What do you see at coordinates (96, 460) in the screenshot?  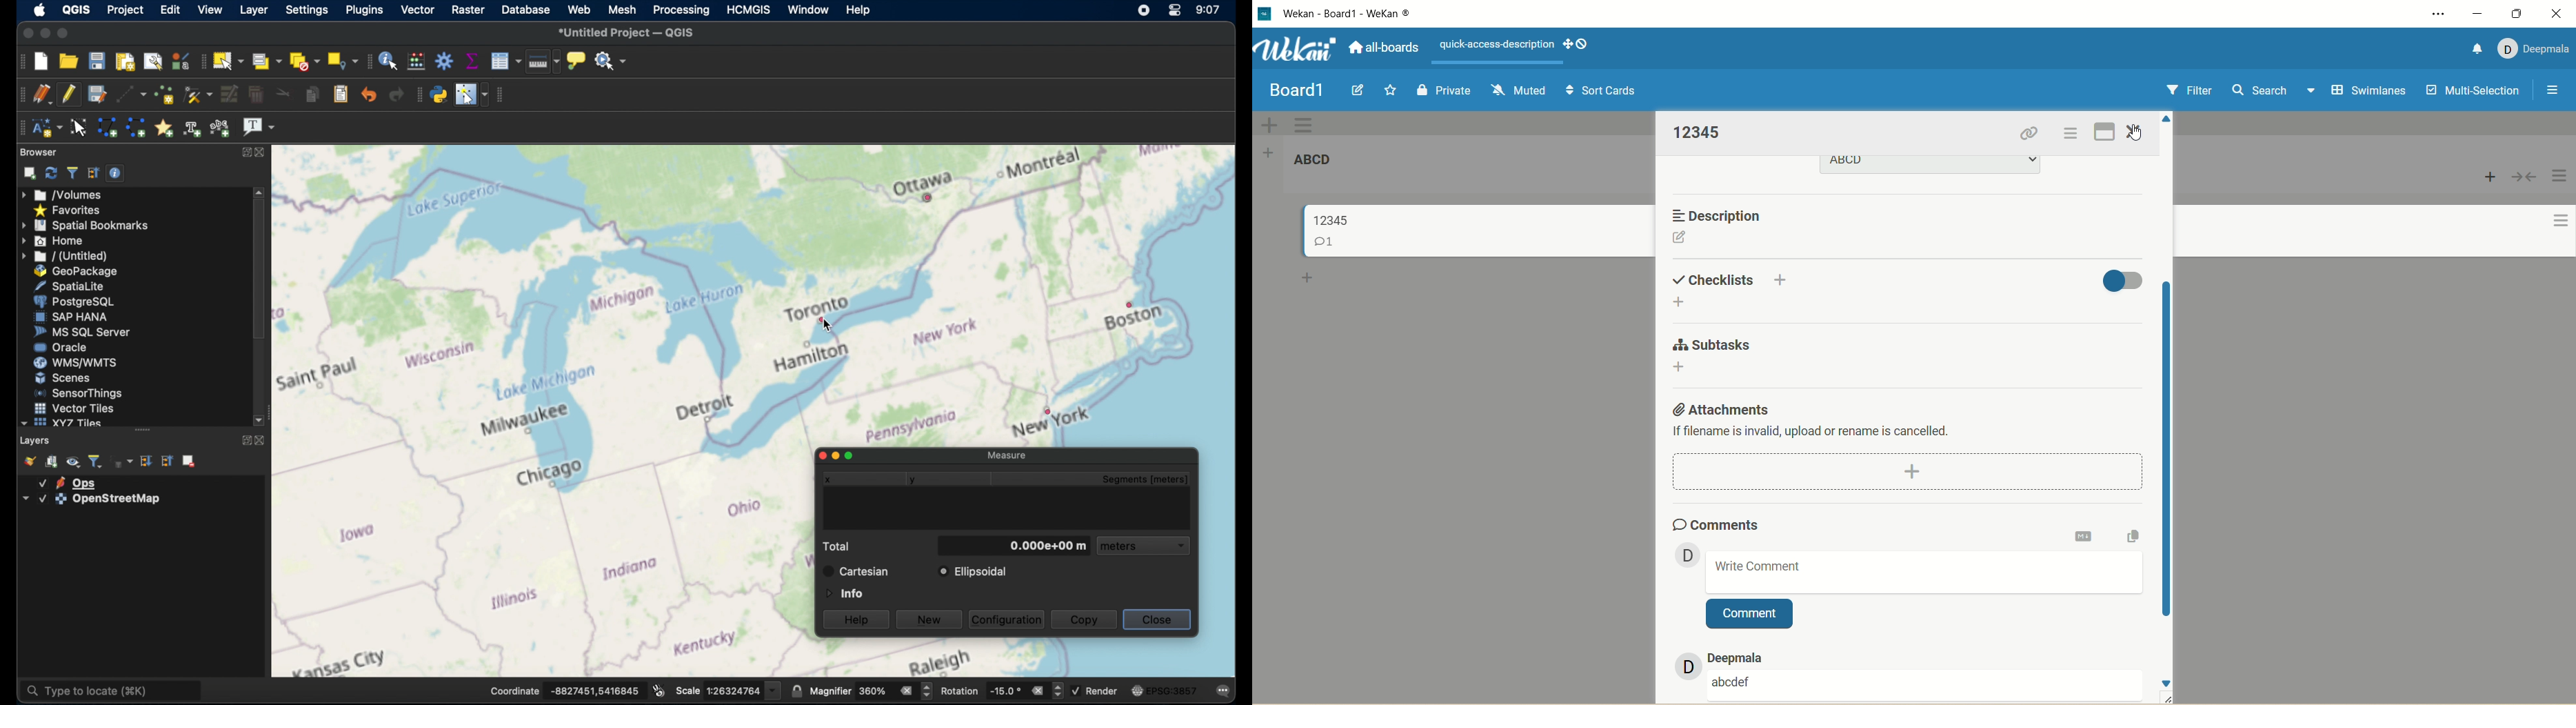 I see `filter legend` at bounding box center [96, 460].